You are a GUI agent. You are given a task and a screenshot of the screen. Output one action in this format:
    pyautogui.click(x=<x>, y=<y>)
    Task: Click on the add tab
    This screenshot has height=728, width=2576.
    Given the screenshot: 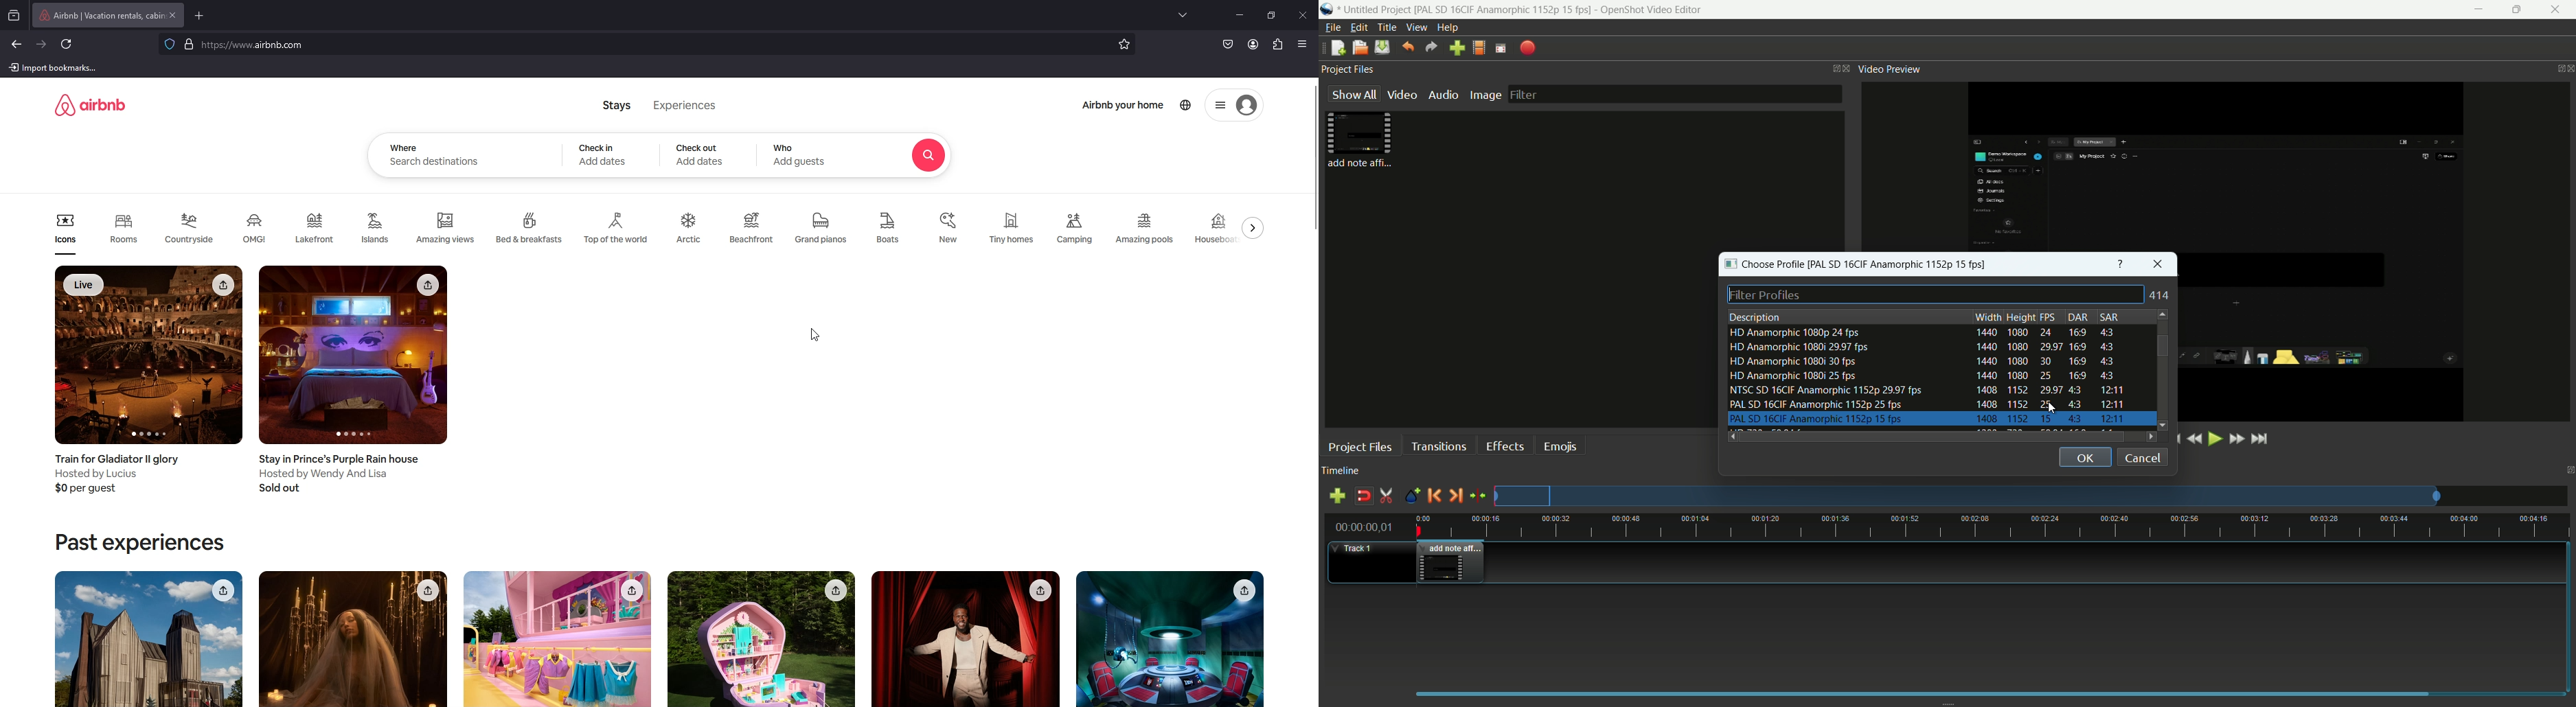 What is the action you would take?
    pyautogui.click(x=201, y=15)
    